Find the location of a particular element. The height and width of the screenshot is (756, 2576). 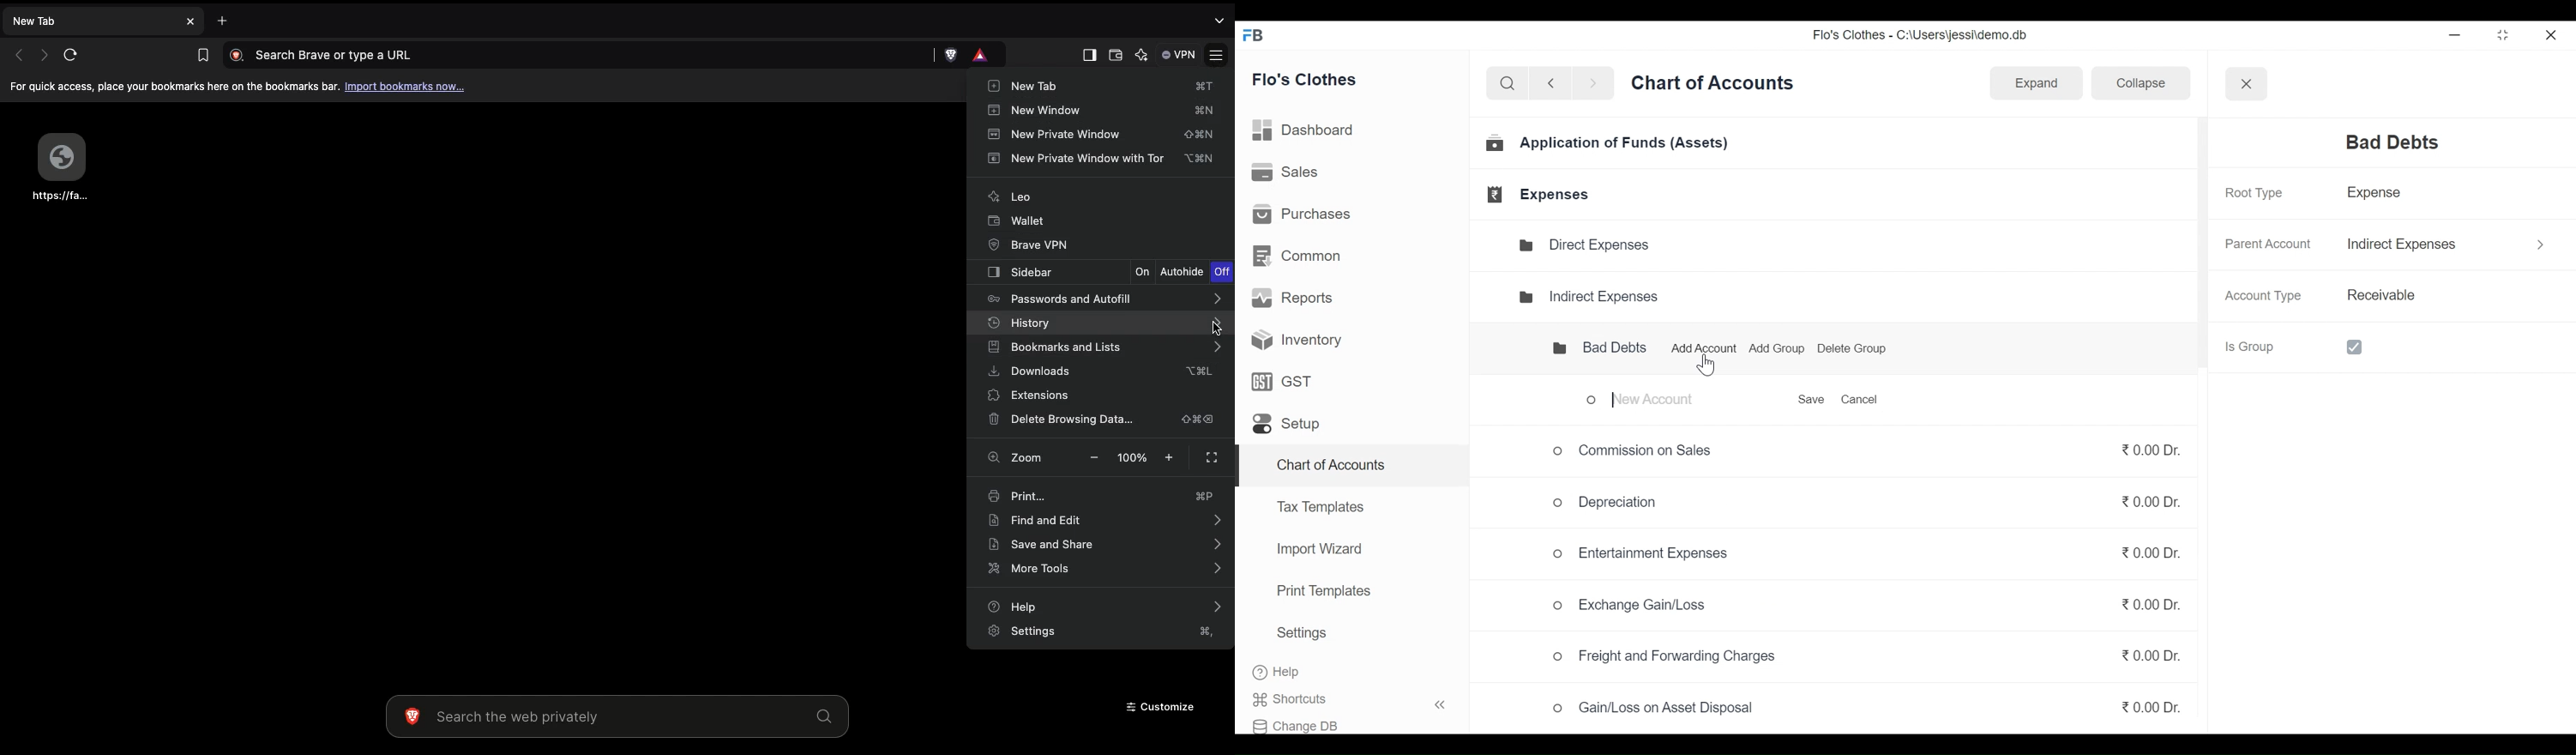

Help is located at coordinates (1291, 673).